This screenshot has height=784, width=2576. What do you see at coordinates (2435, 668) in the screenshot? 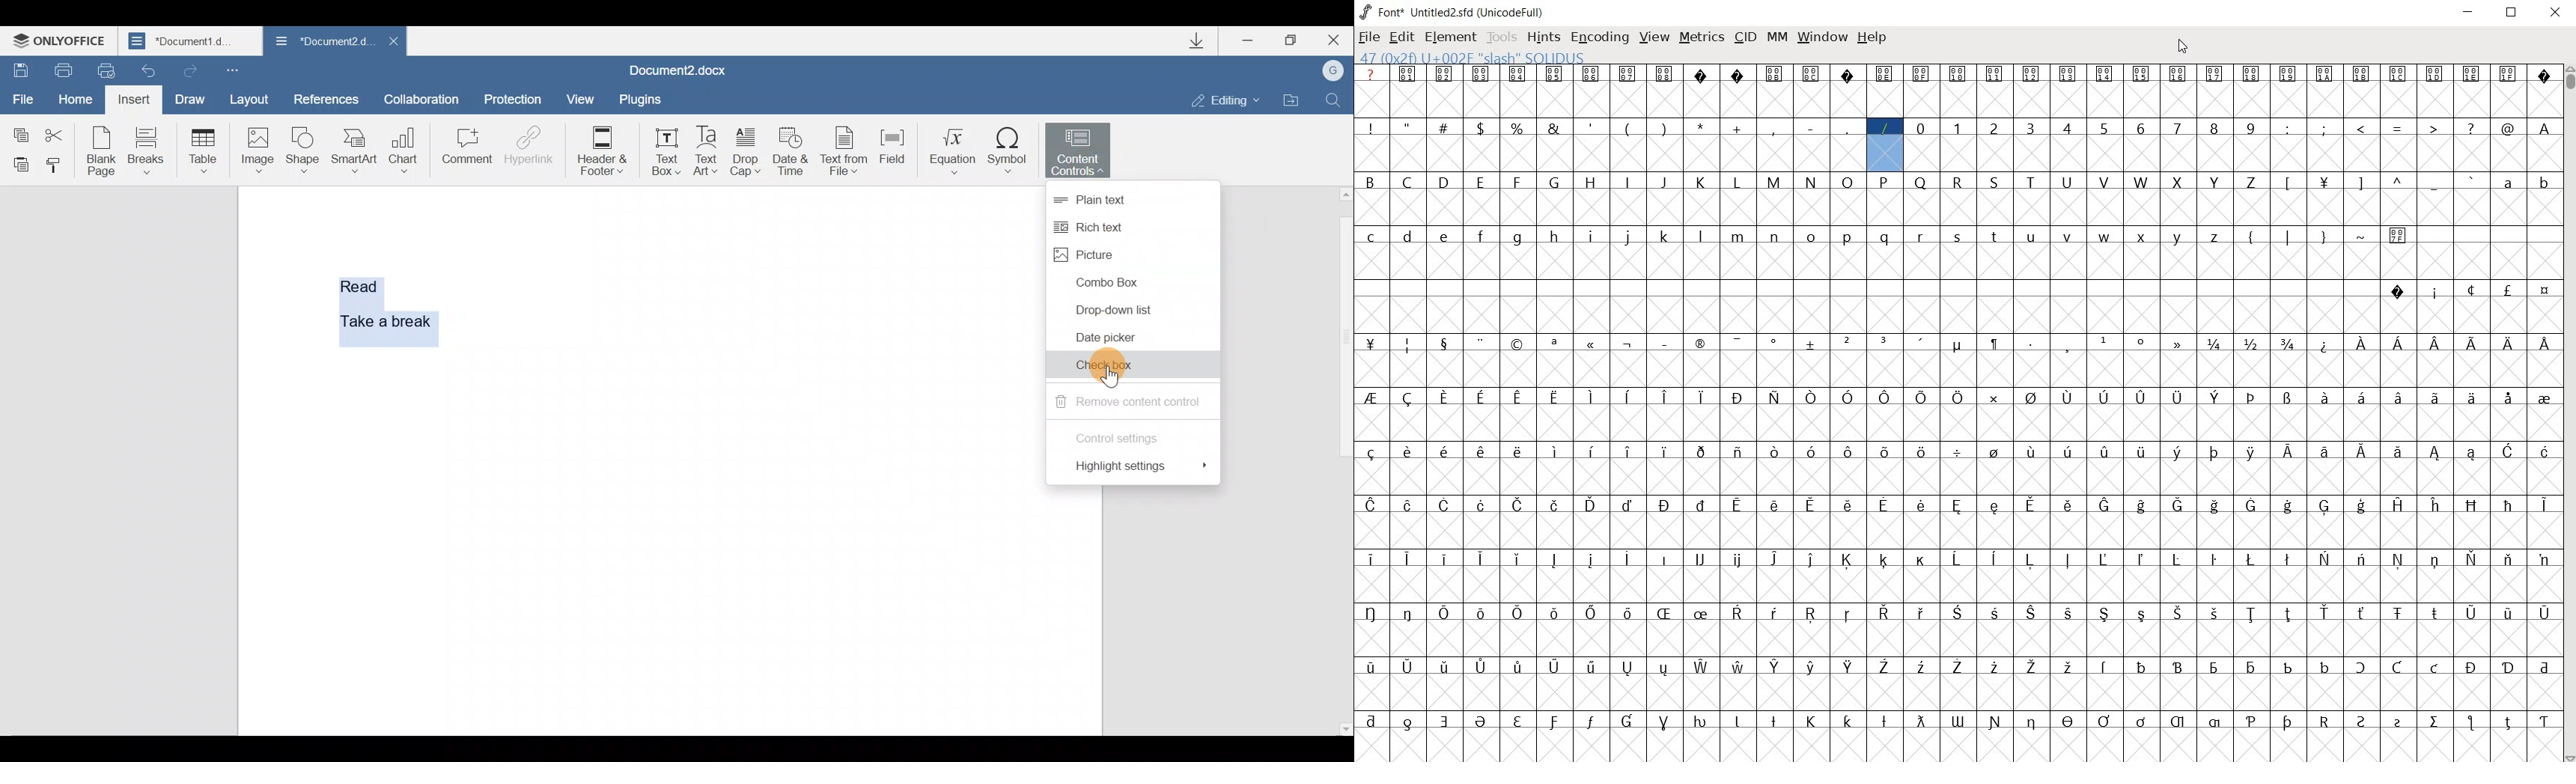
I see `glyph` at bounding box center [2435, 668].